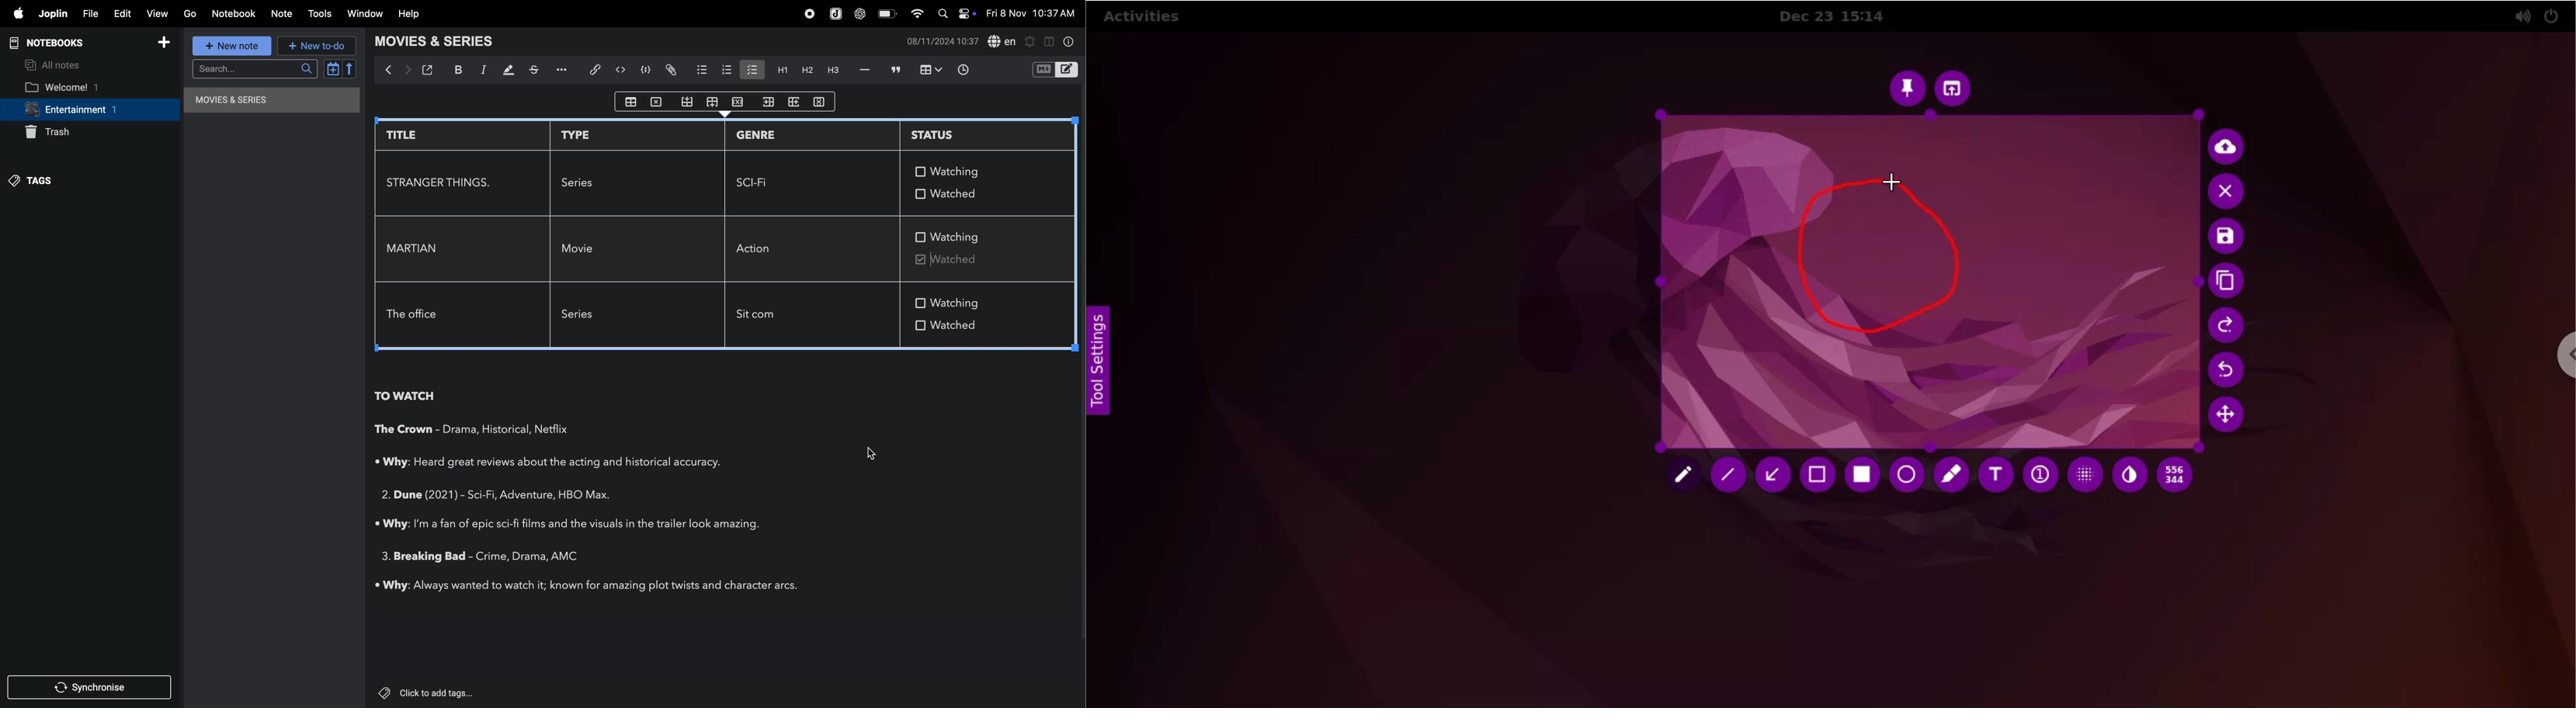  What do you see at coordinates (918, 171) in the screenshot?
I see `check box` at bounding box center [918, 171].